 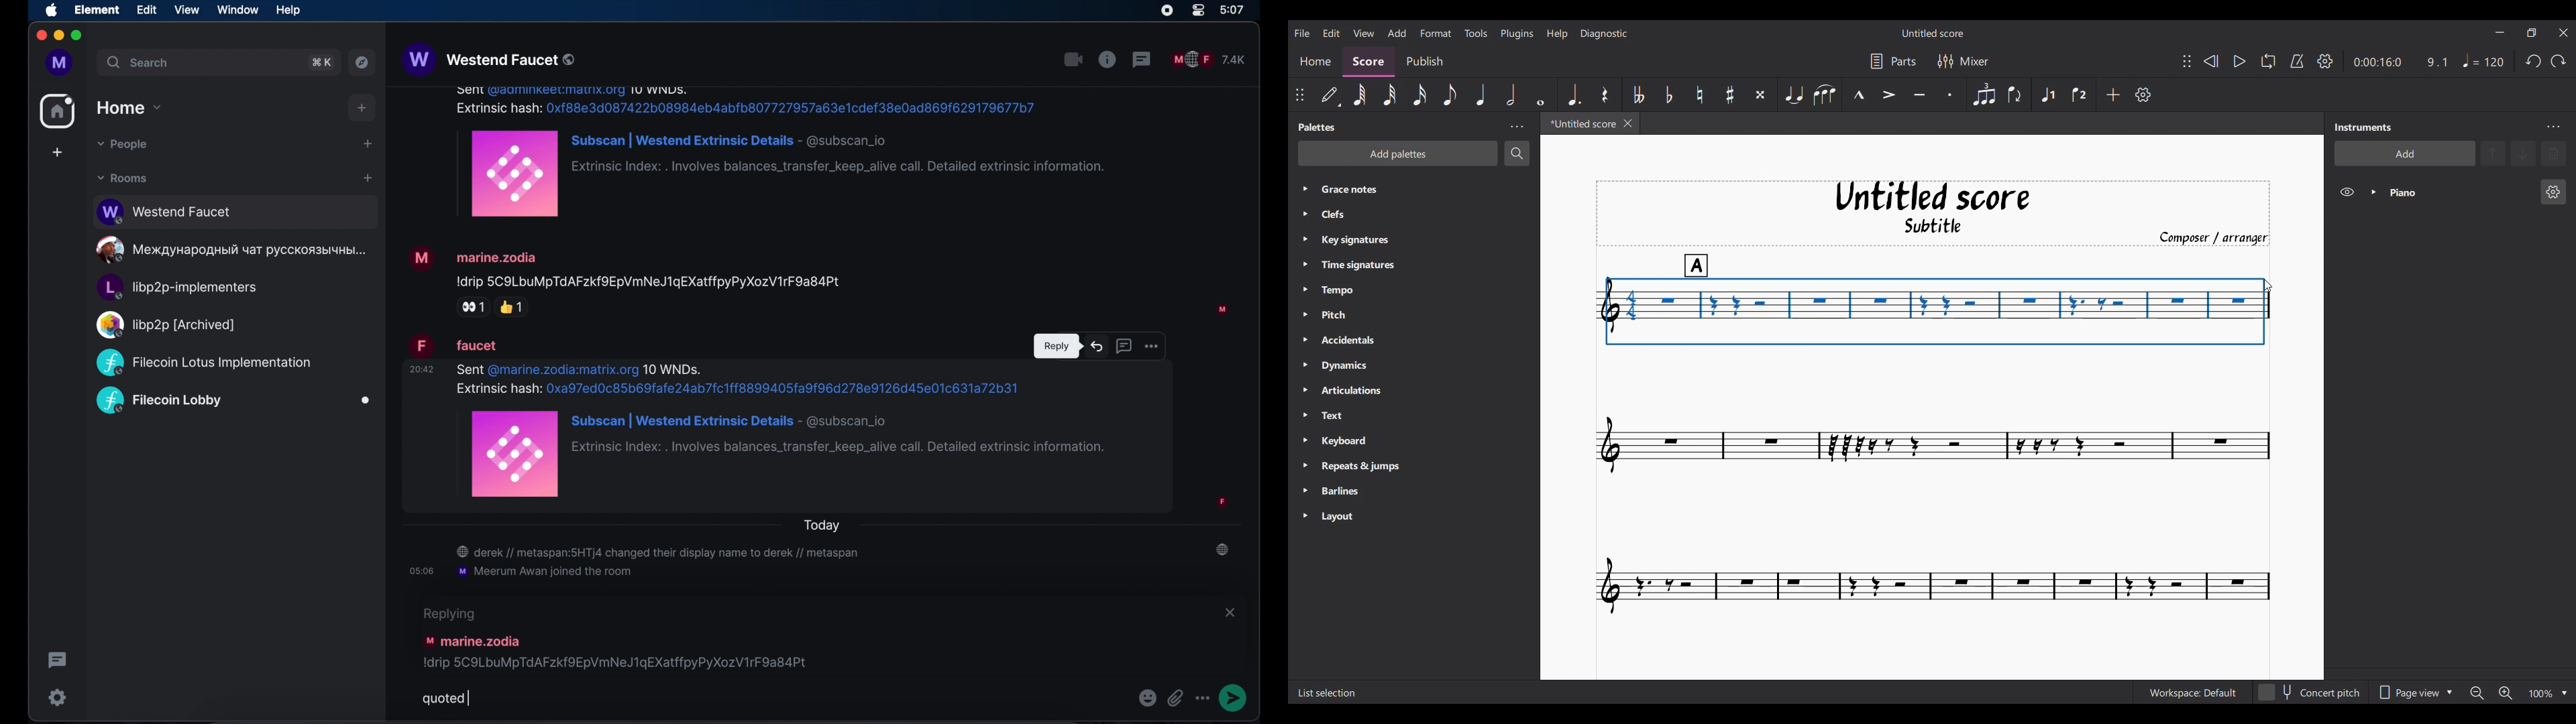 I want to click on window, so click(x=237, y=11).